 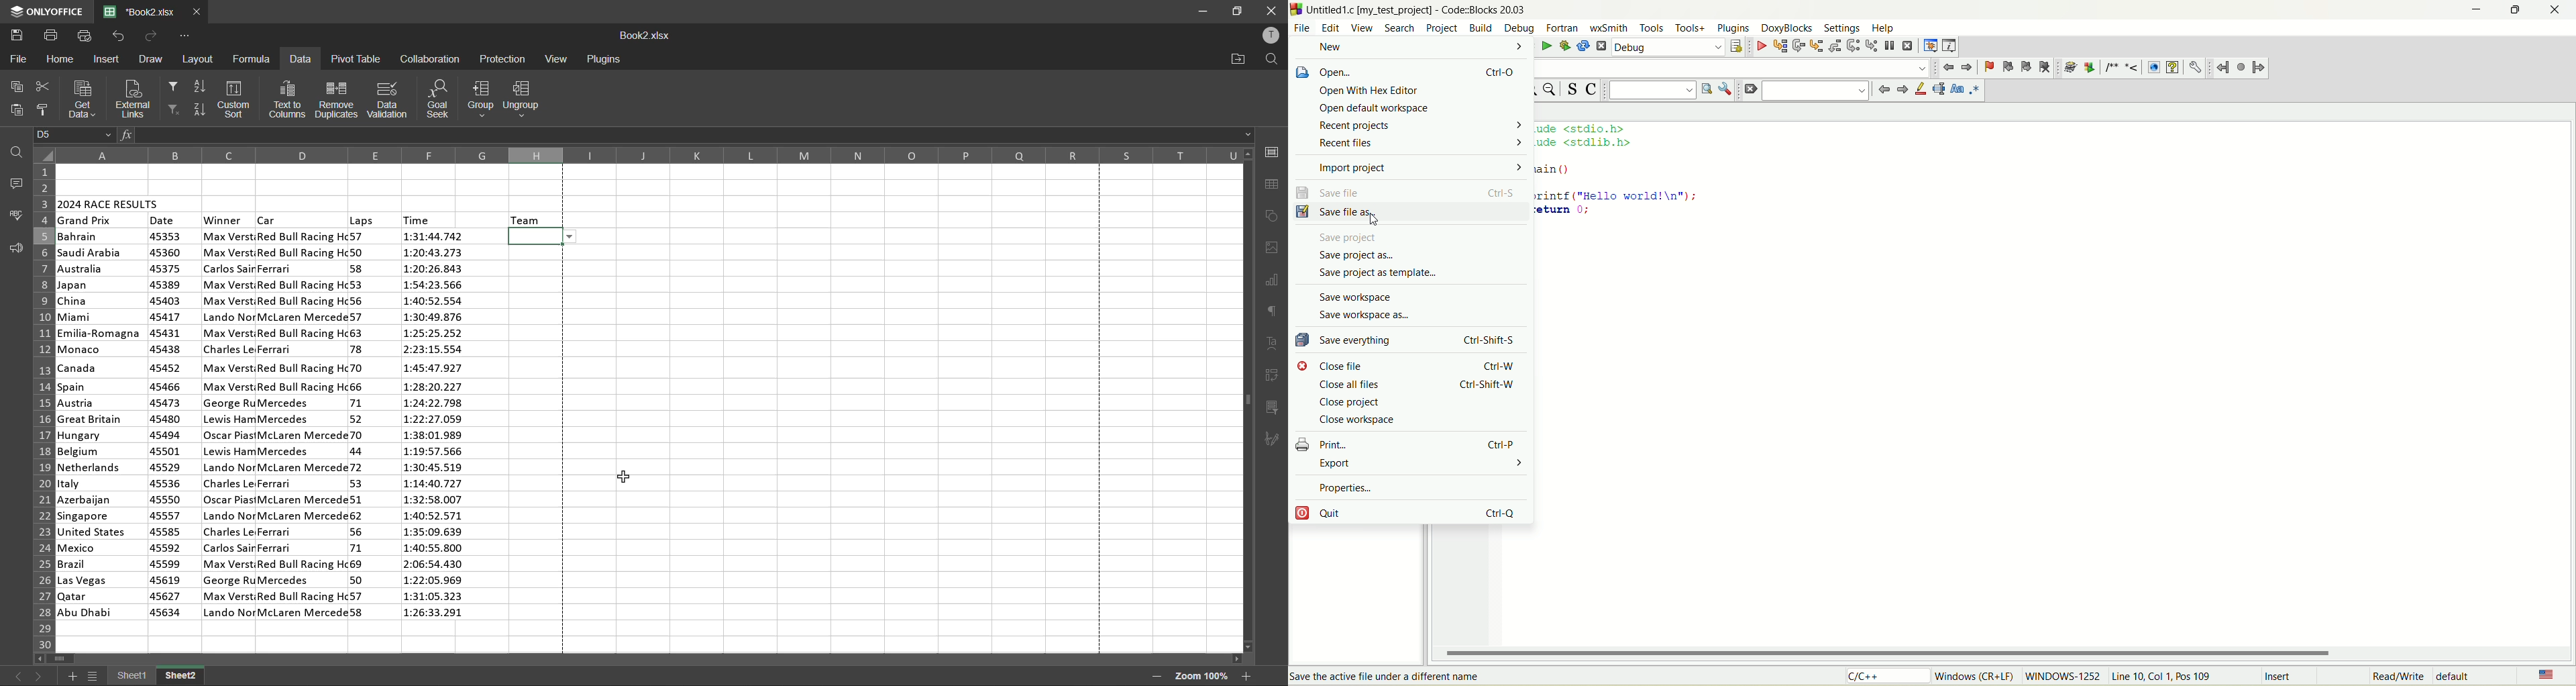 What do you see at coordinates (15, 248) in the screenshot?
I see `feedback` at bounding box center [15, 248].